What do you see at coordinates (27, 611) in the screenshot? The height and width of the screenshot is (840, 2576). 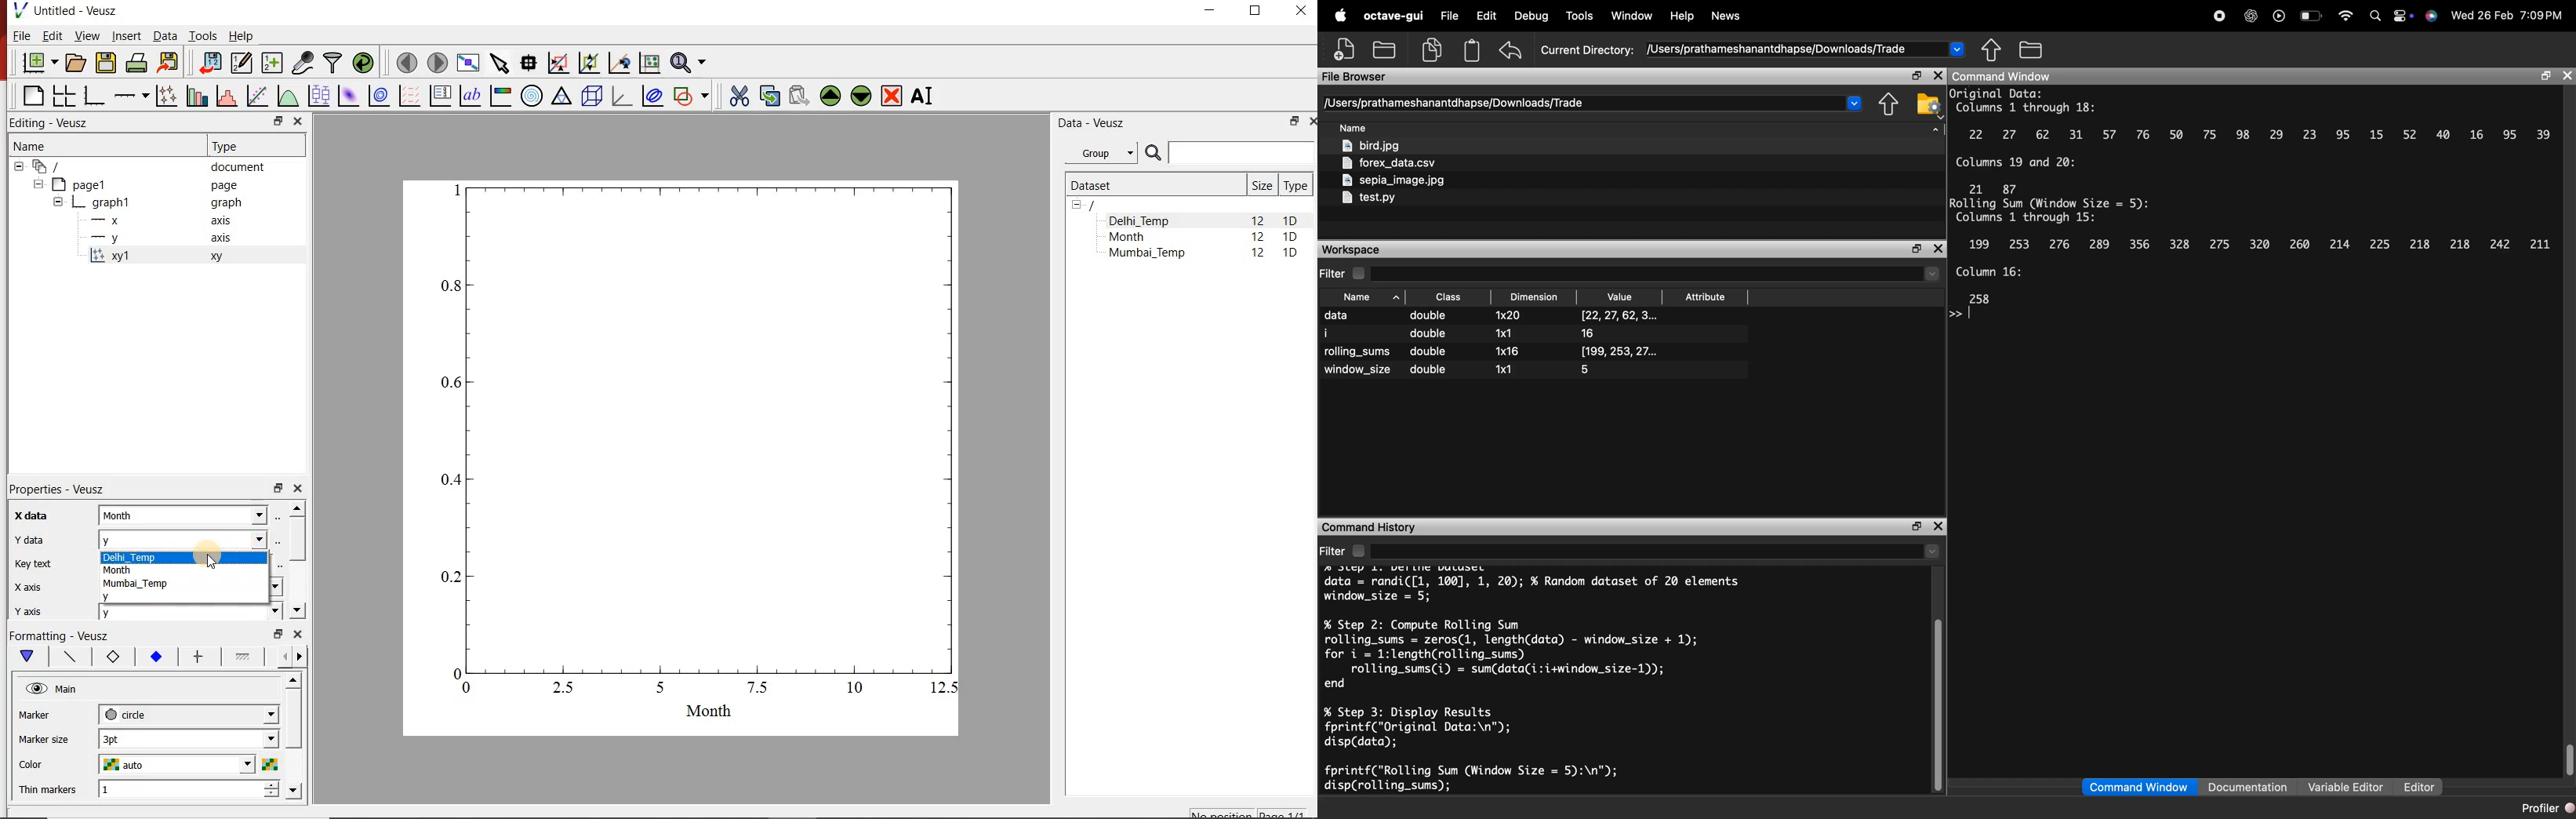 I see `y axis` at bounding box center [27, 611].